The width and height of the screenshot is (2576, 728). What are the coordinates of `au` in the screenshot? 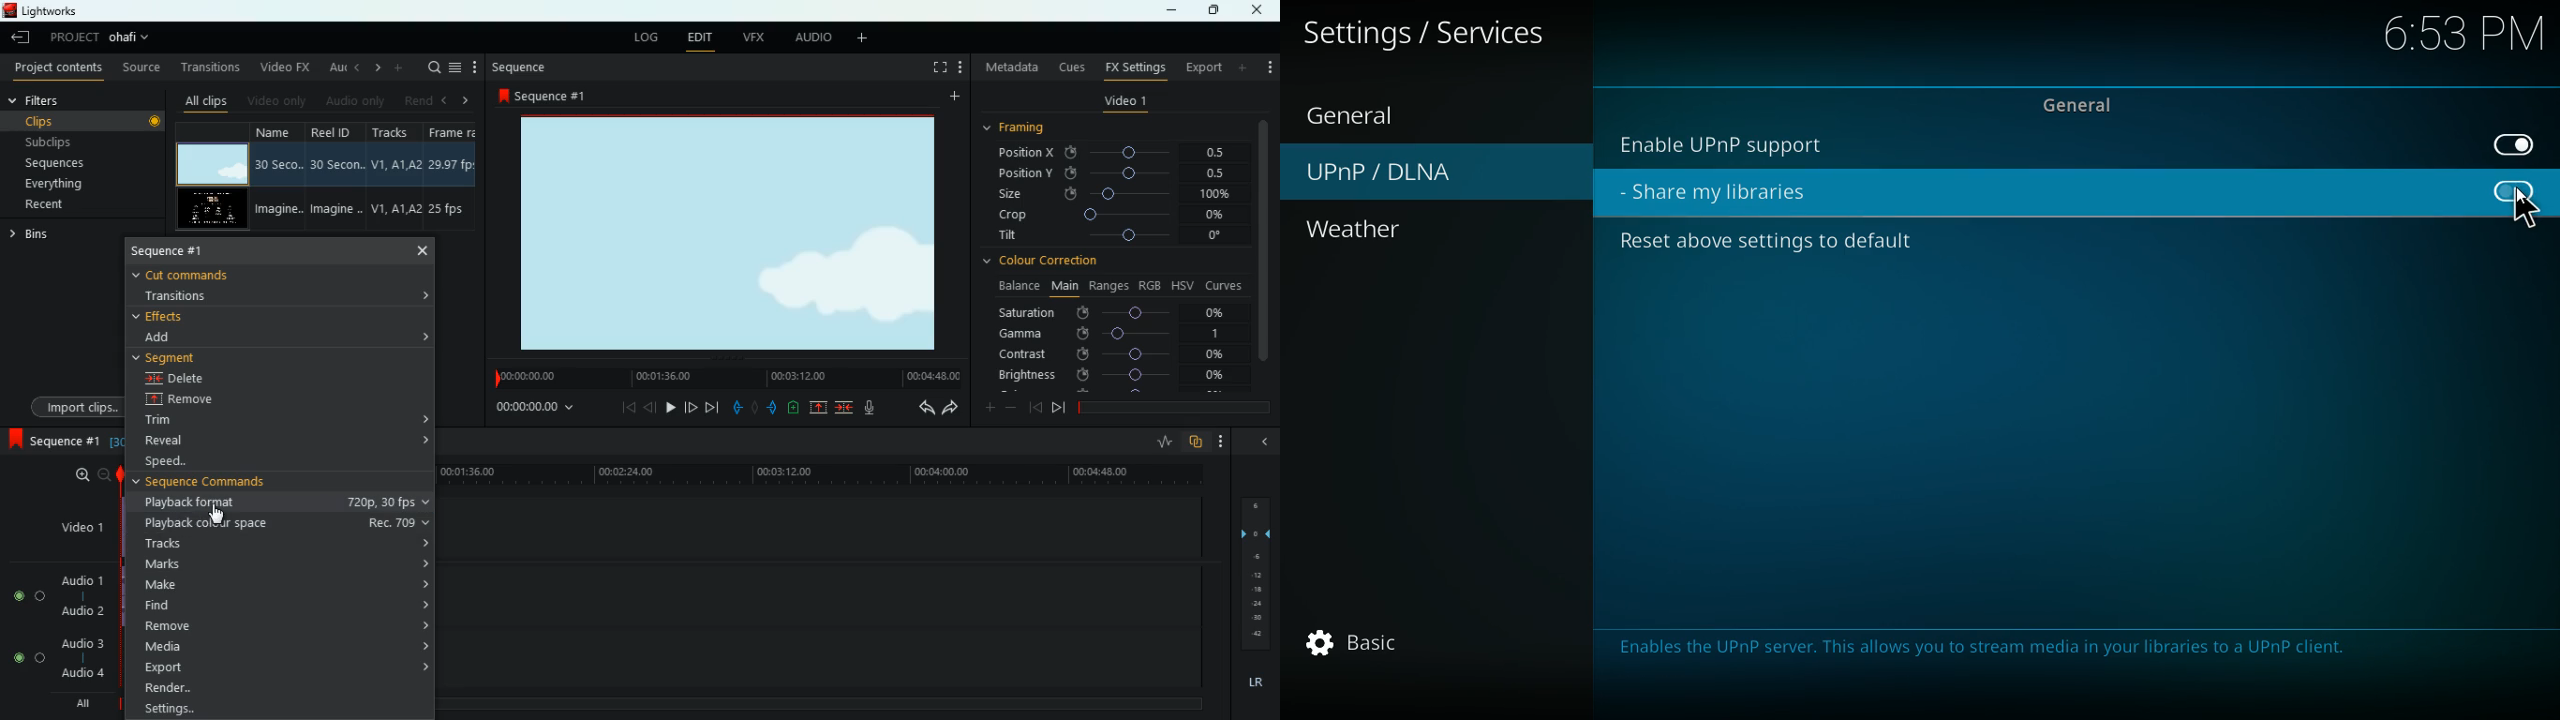 It's located at (337, 68).